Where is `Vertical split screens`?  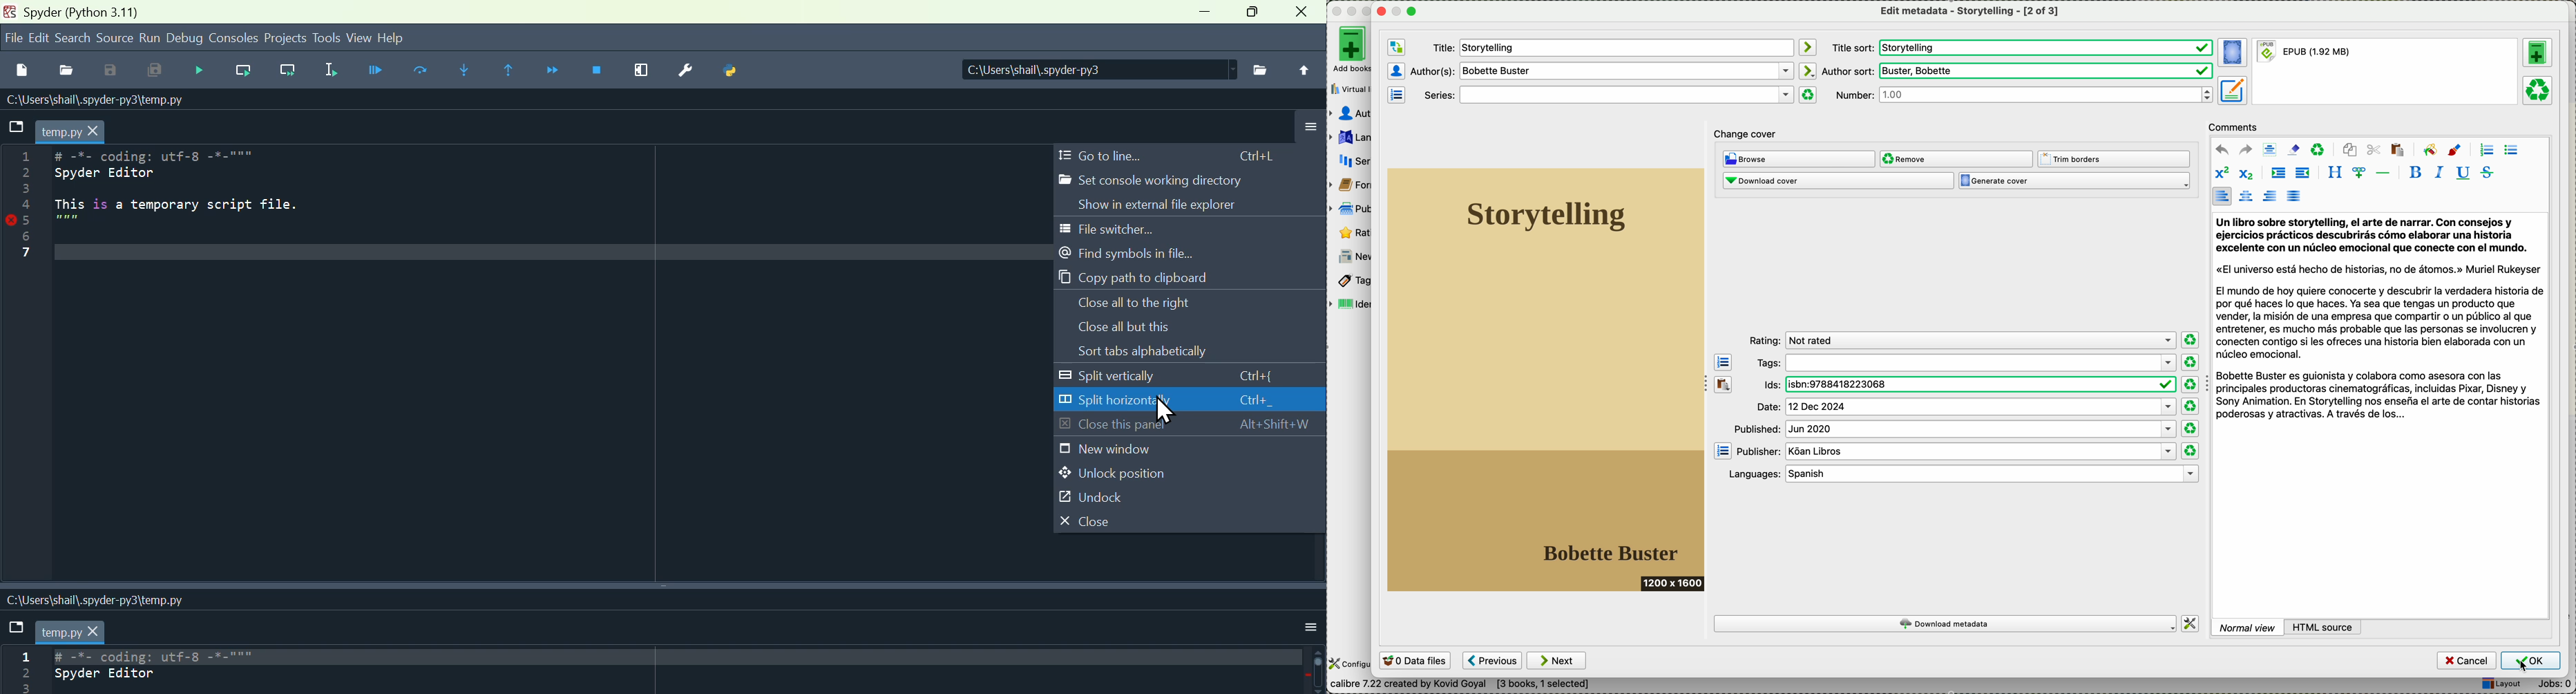
Vertical split screens is located at coordinates (660, 583).